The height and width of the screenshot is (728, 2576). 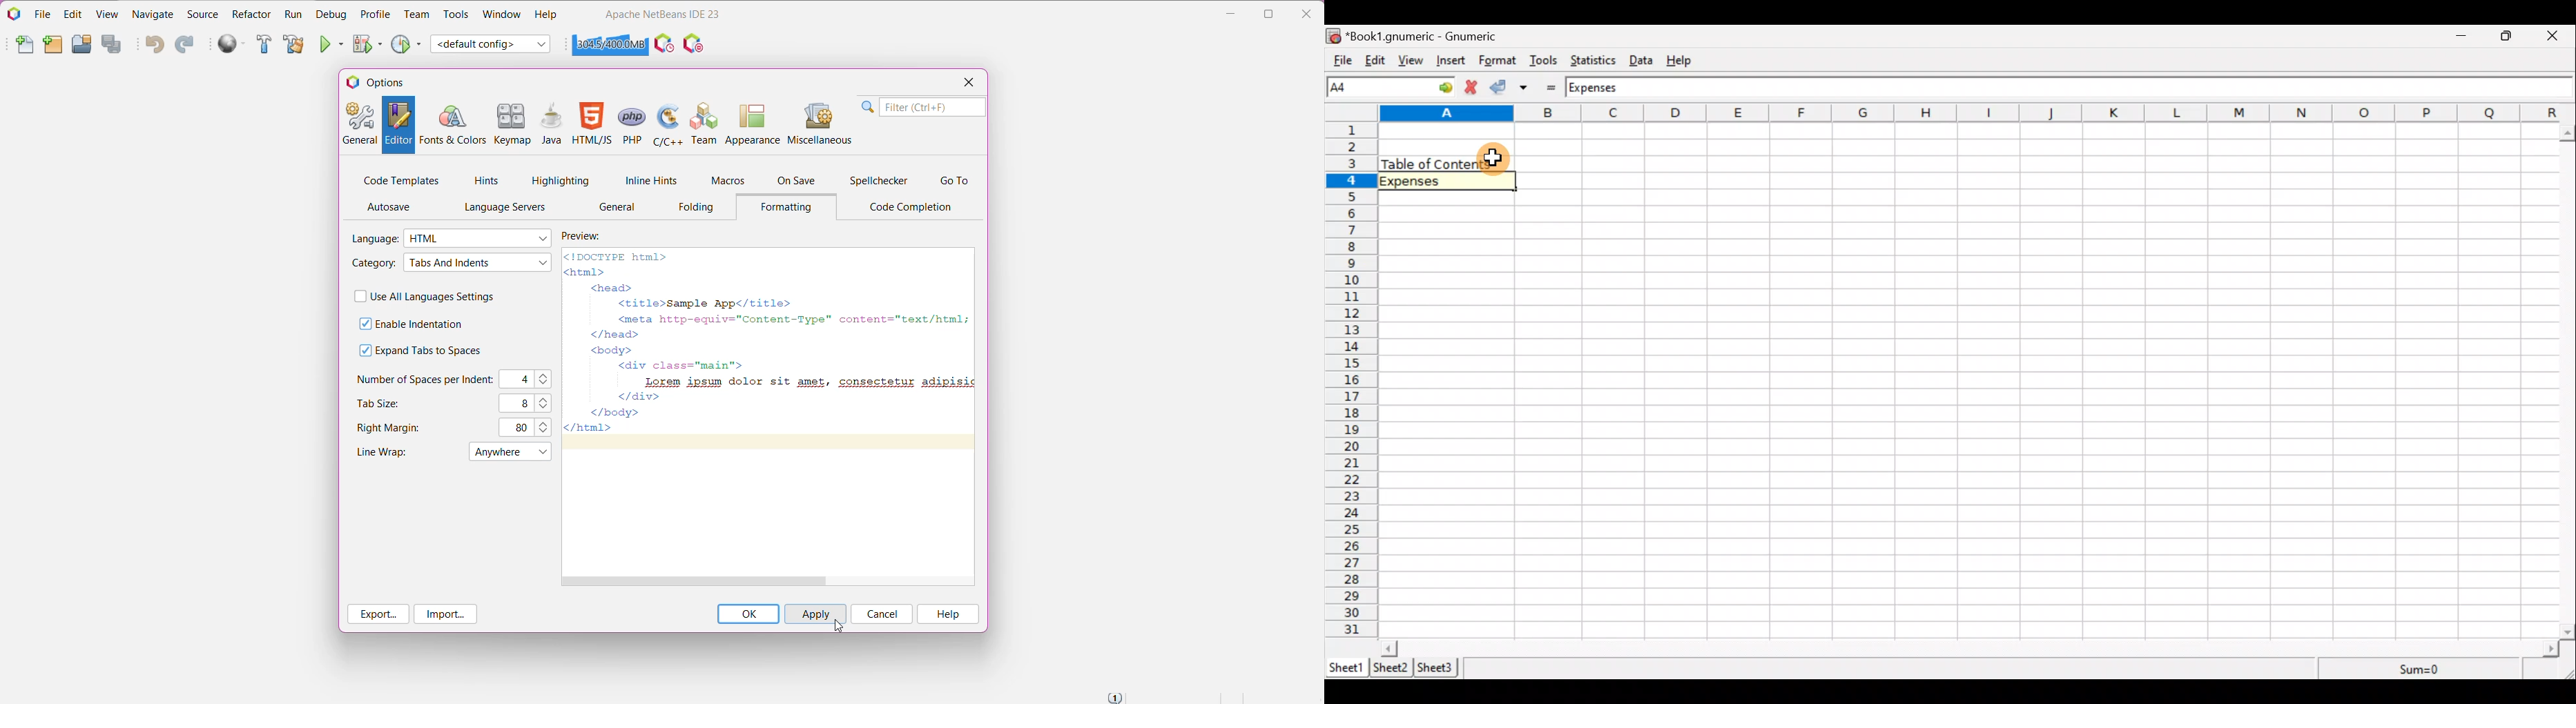 What do you see at coordinates (1498, 61) in the screenshot?
I see `Format` at bounding box center [1498, 61].